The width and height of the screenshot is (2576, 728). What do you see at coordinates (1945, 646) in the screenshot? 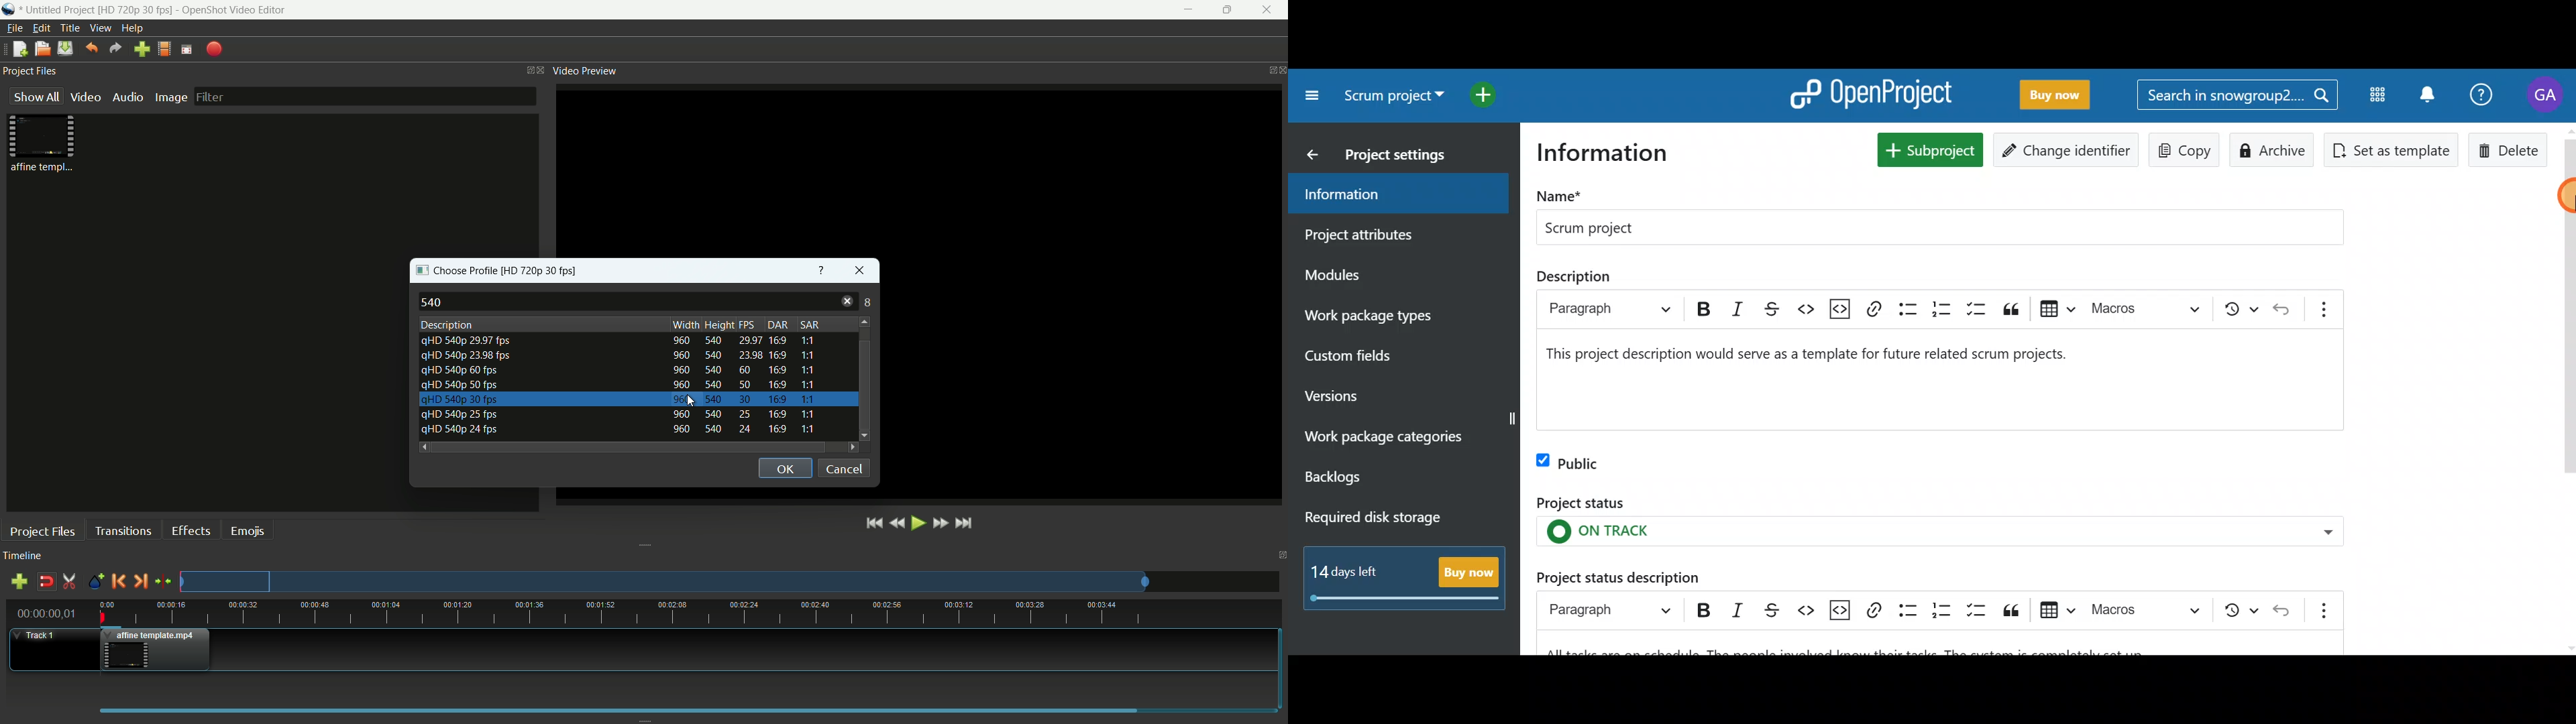
I see `Project status description` at bounding box center [1945, 646].